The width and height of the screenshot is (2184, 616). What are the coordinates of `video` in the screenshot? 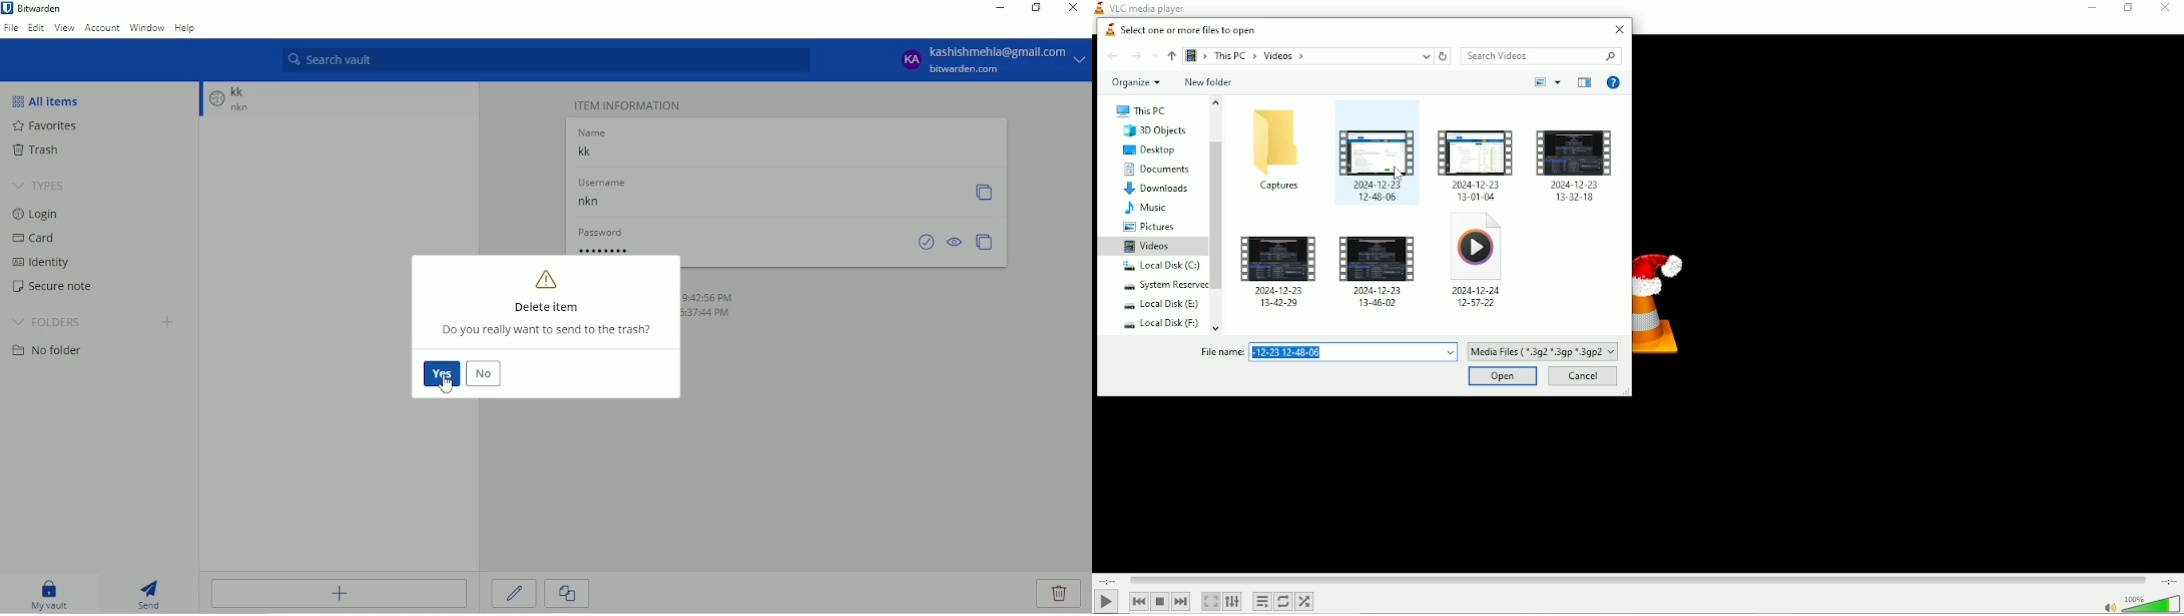 It's located at (1575, 165).